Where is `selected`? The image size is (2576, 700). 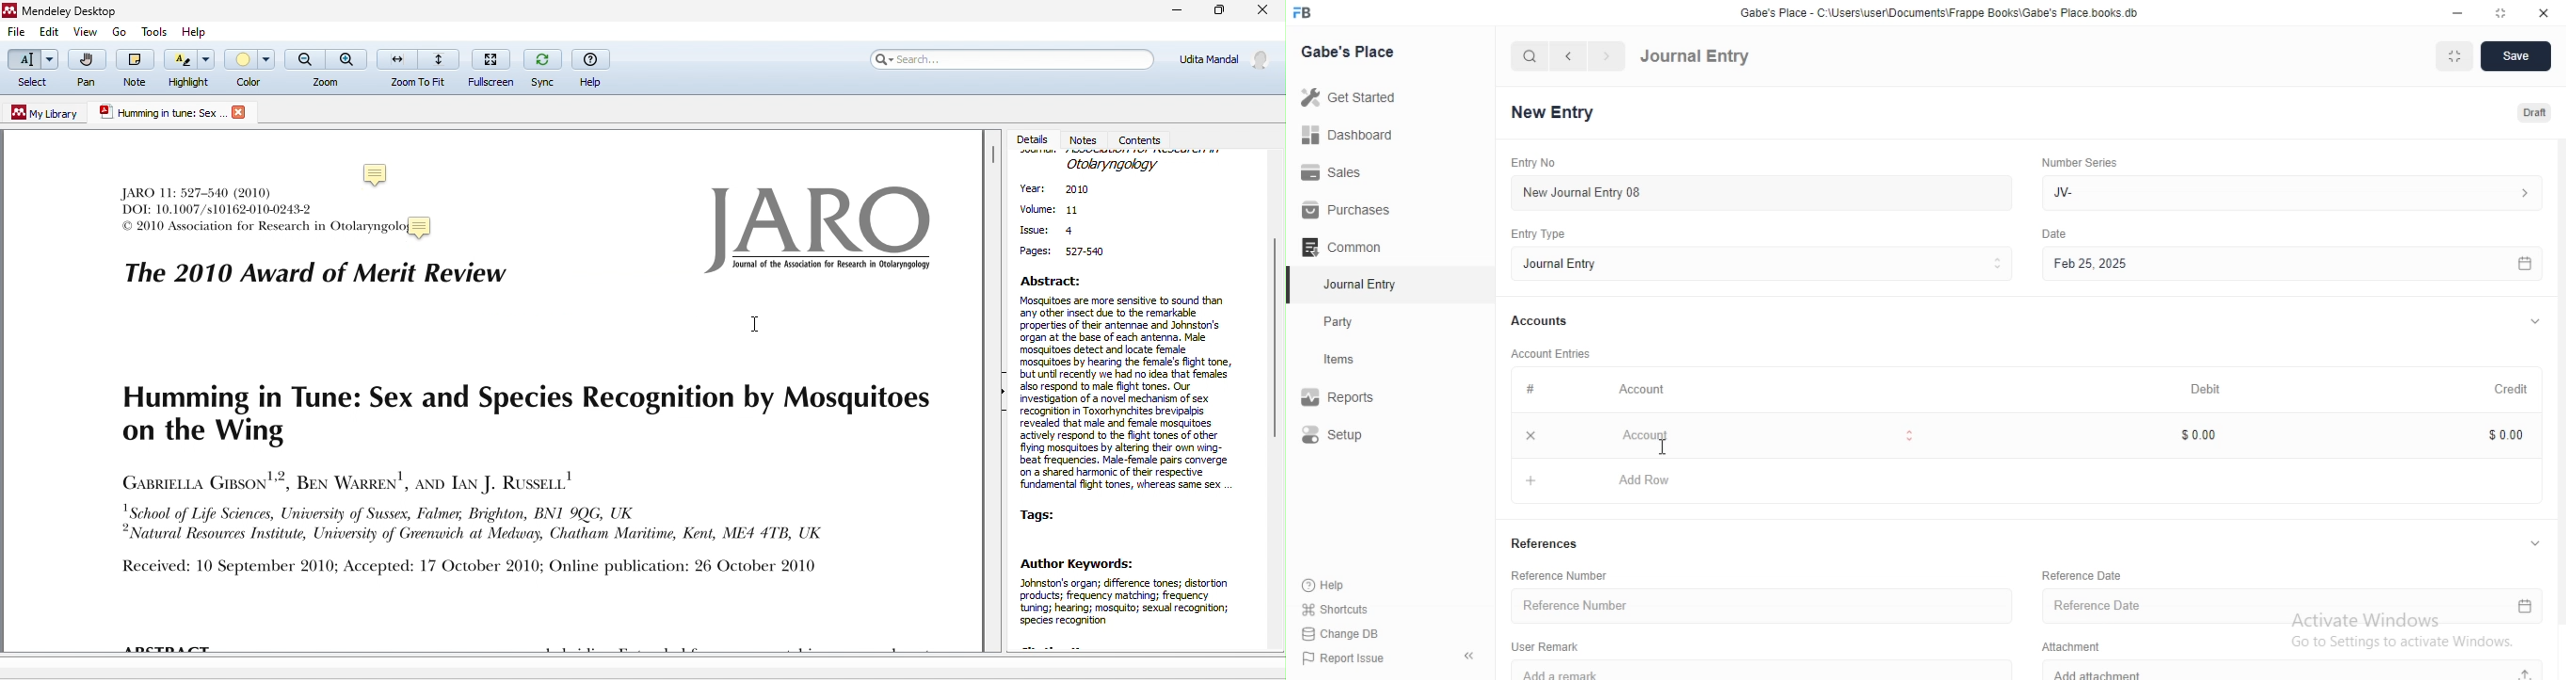
selected is located at coordinates (1294, 286).